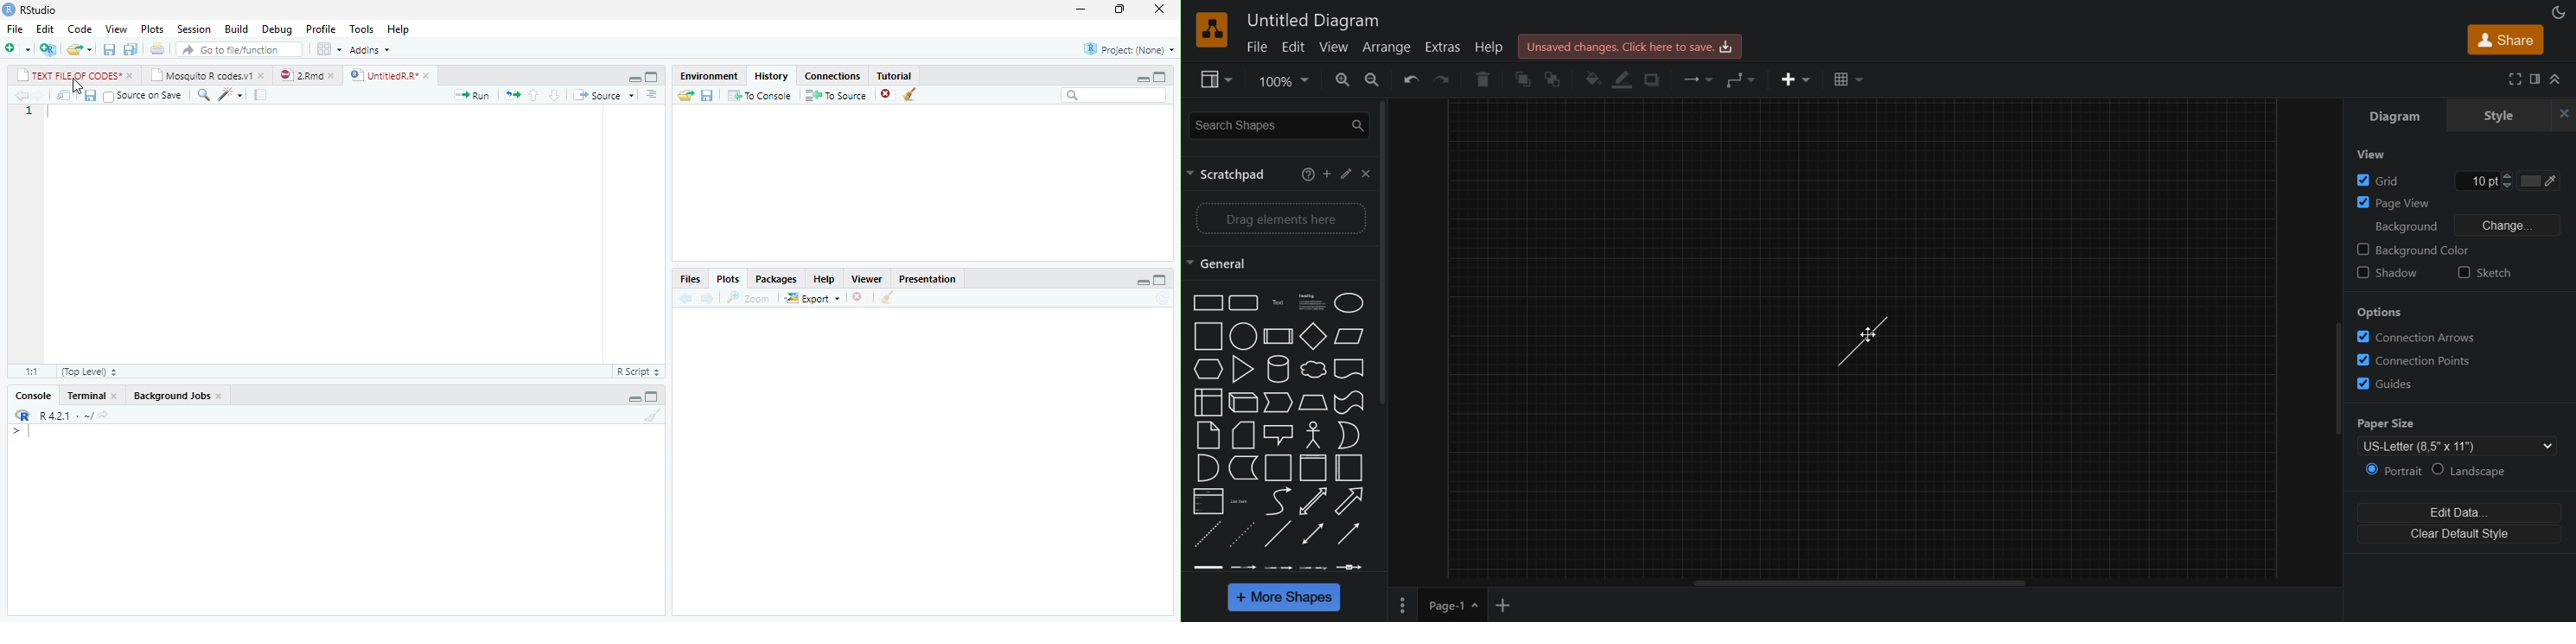 The width and height of the screenshot is (2576, 644). I want to click on minimize, so click(1081, 9).